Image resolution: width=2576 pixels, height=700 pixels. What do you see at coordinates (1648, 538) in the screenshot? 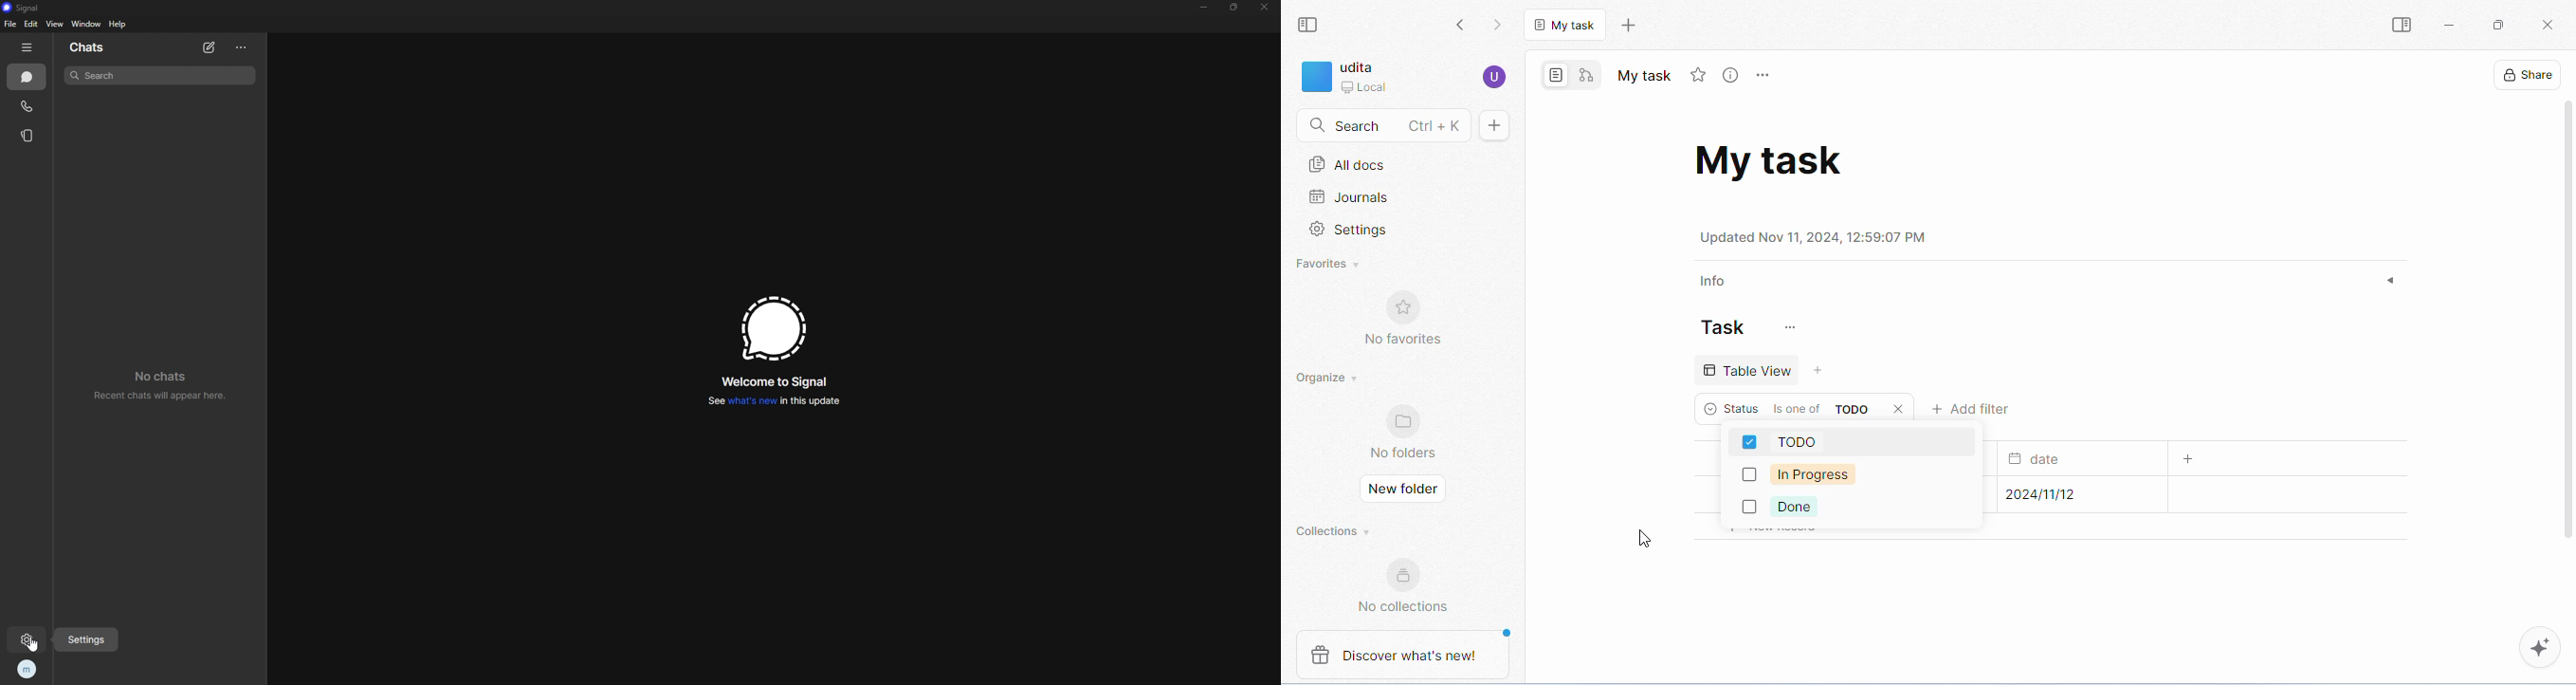
I see `cursor ` at bounding box center [1648, 538].